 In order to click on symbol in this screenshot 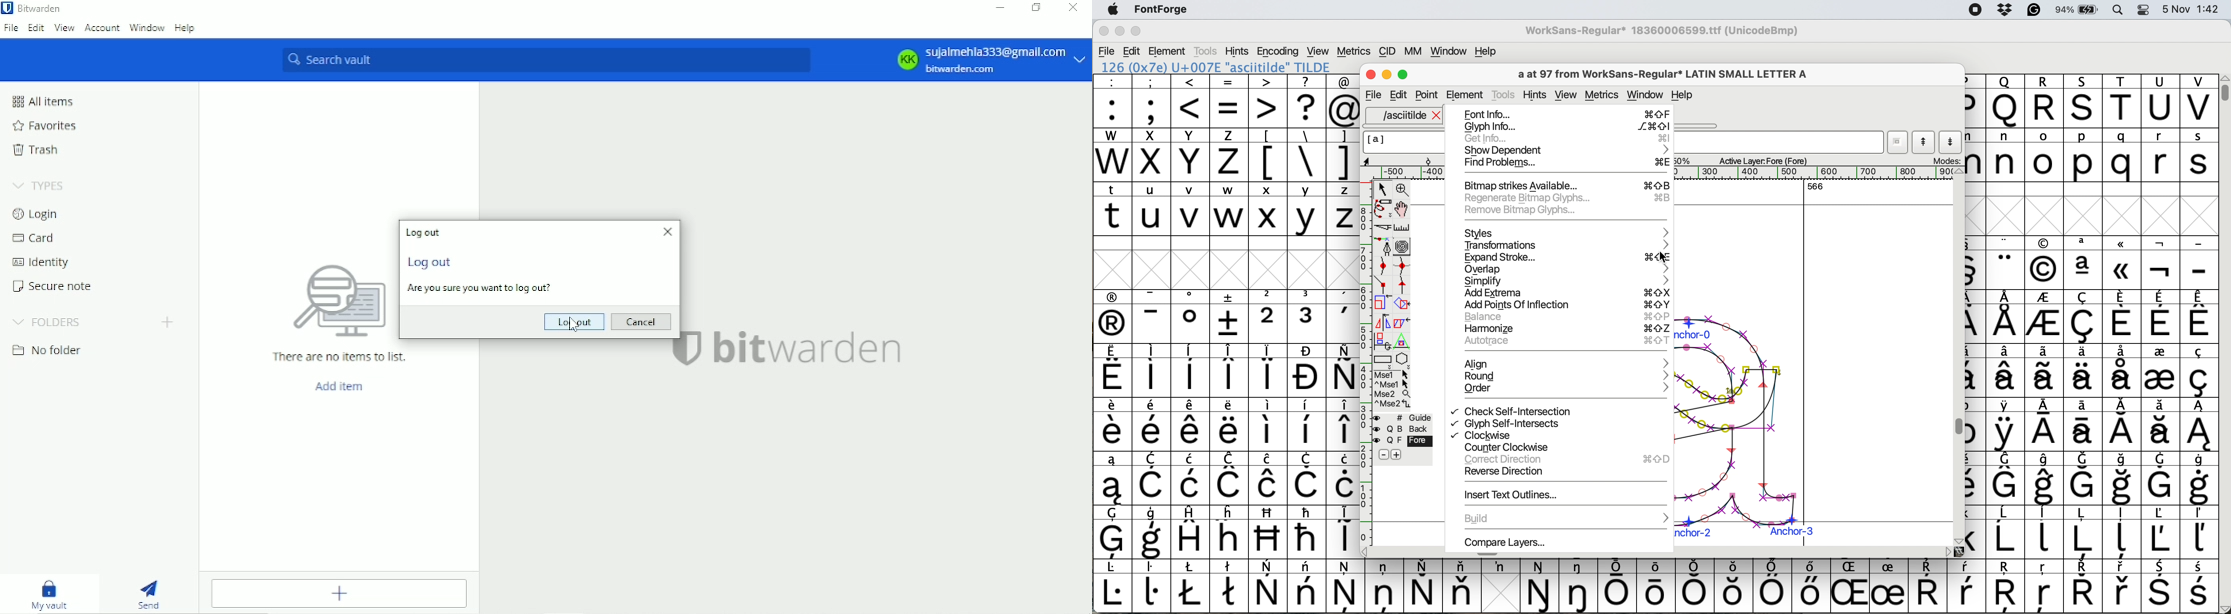, I will do `click(1927, 586)`.